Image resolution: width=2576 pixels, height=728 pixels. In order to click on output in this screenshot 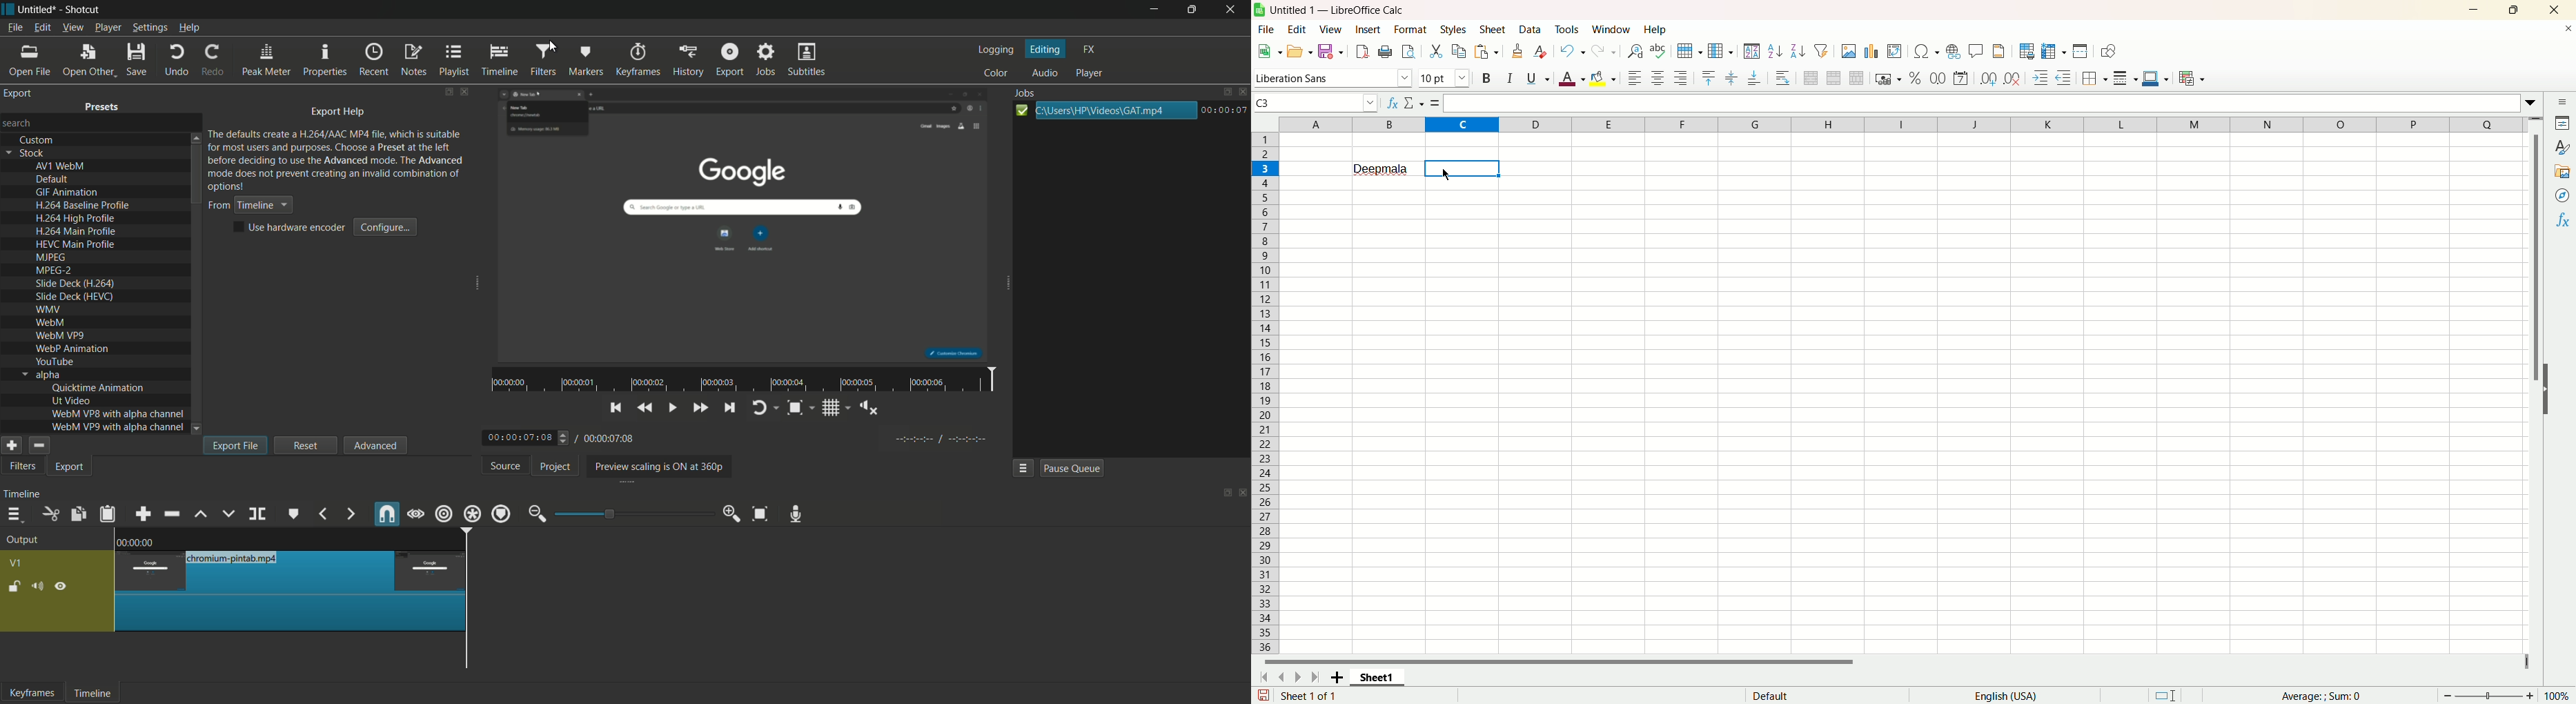, I will do `click(26, 540)`.